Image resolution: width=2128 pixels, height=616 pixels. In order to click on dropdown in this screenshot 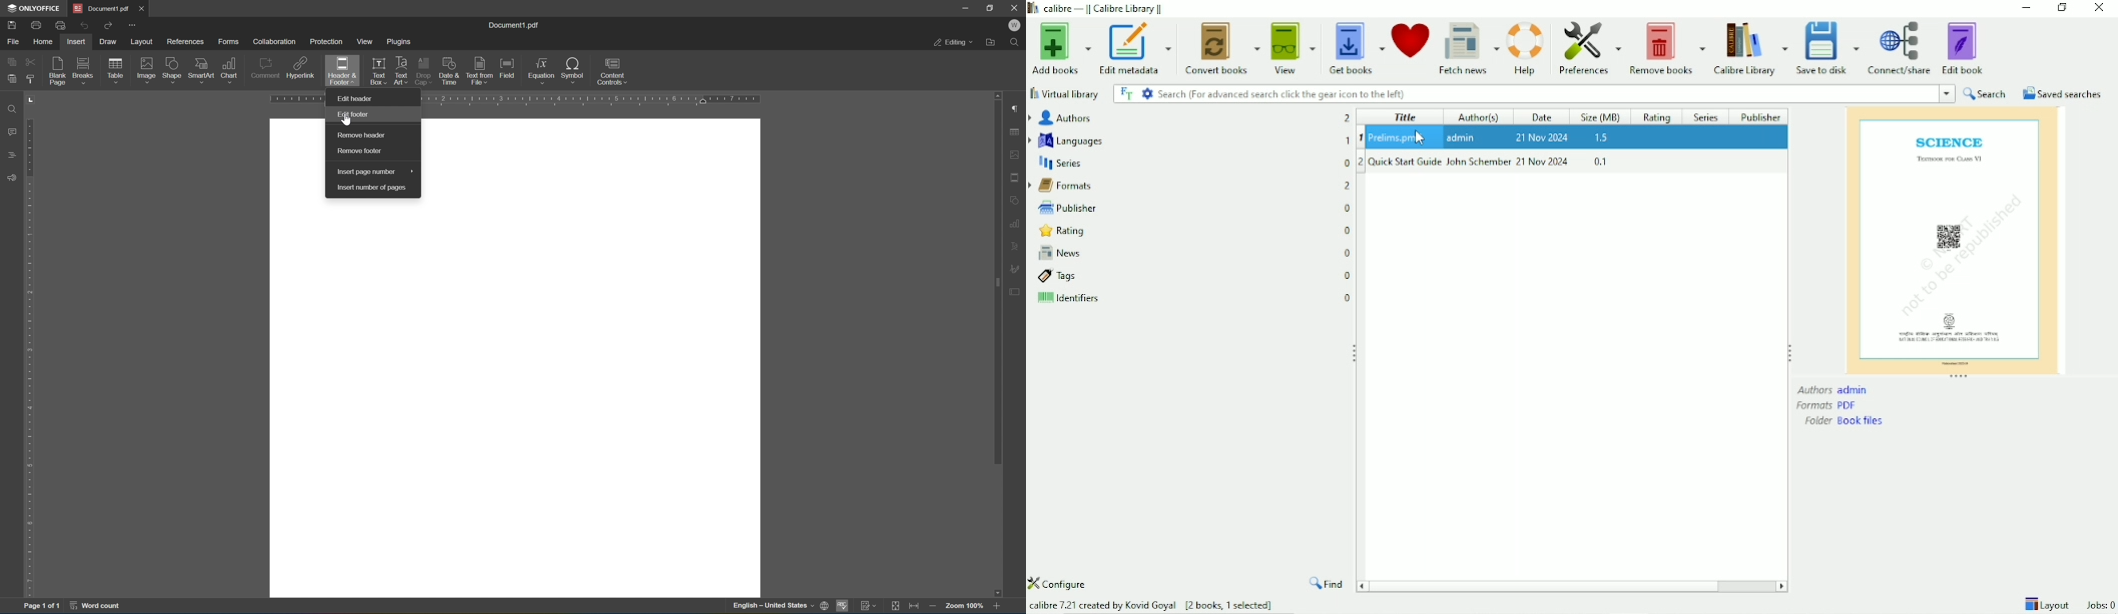, I will do `click(1948, 93)`.